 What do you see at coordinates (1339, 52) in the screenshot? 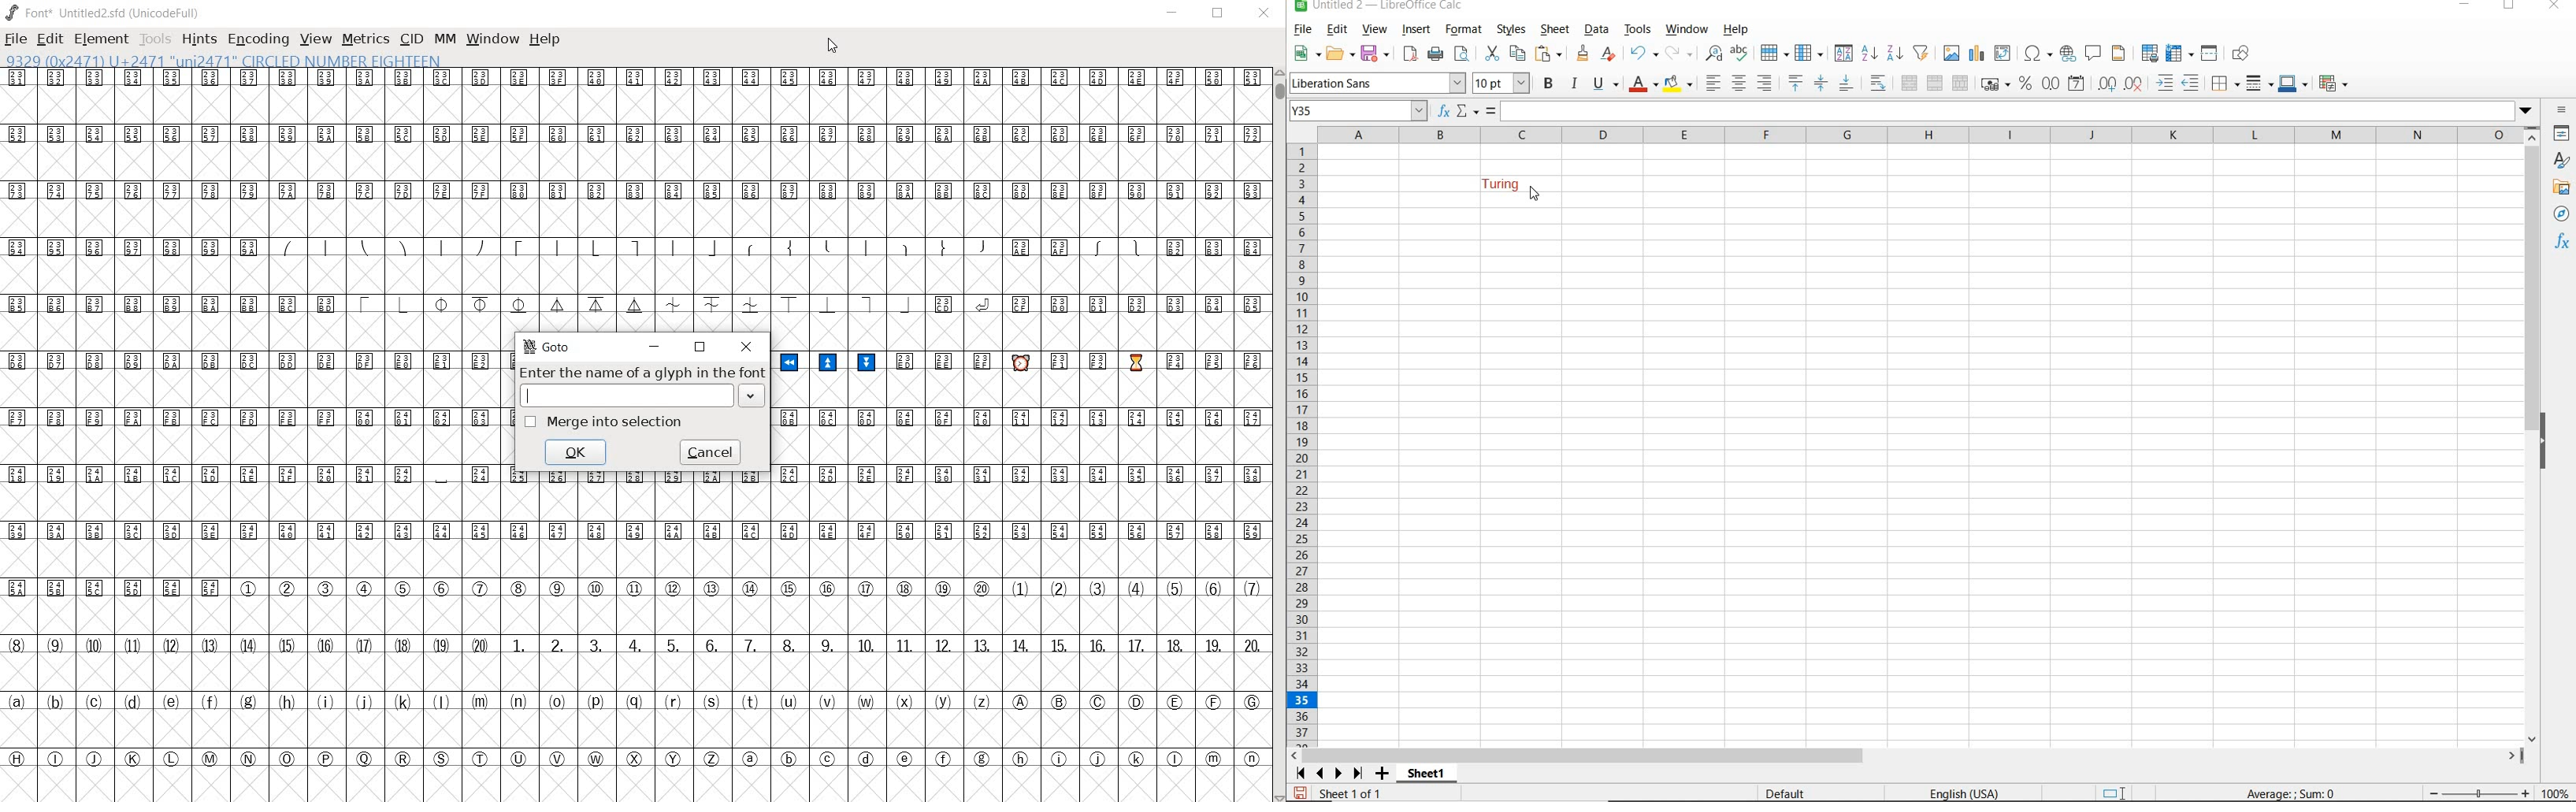
I see `OPEN` at bounding box center [1339, 52].